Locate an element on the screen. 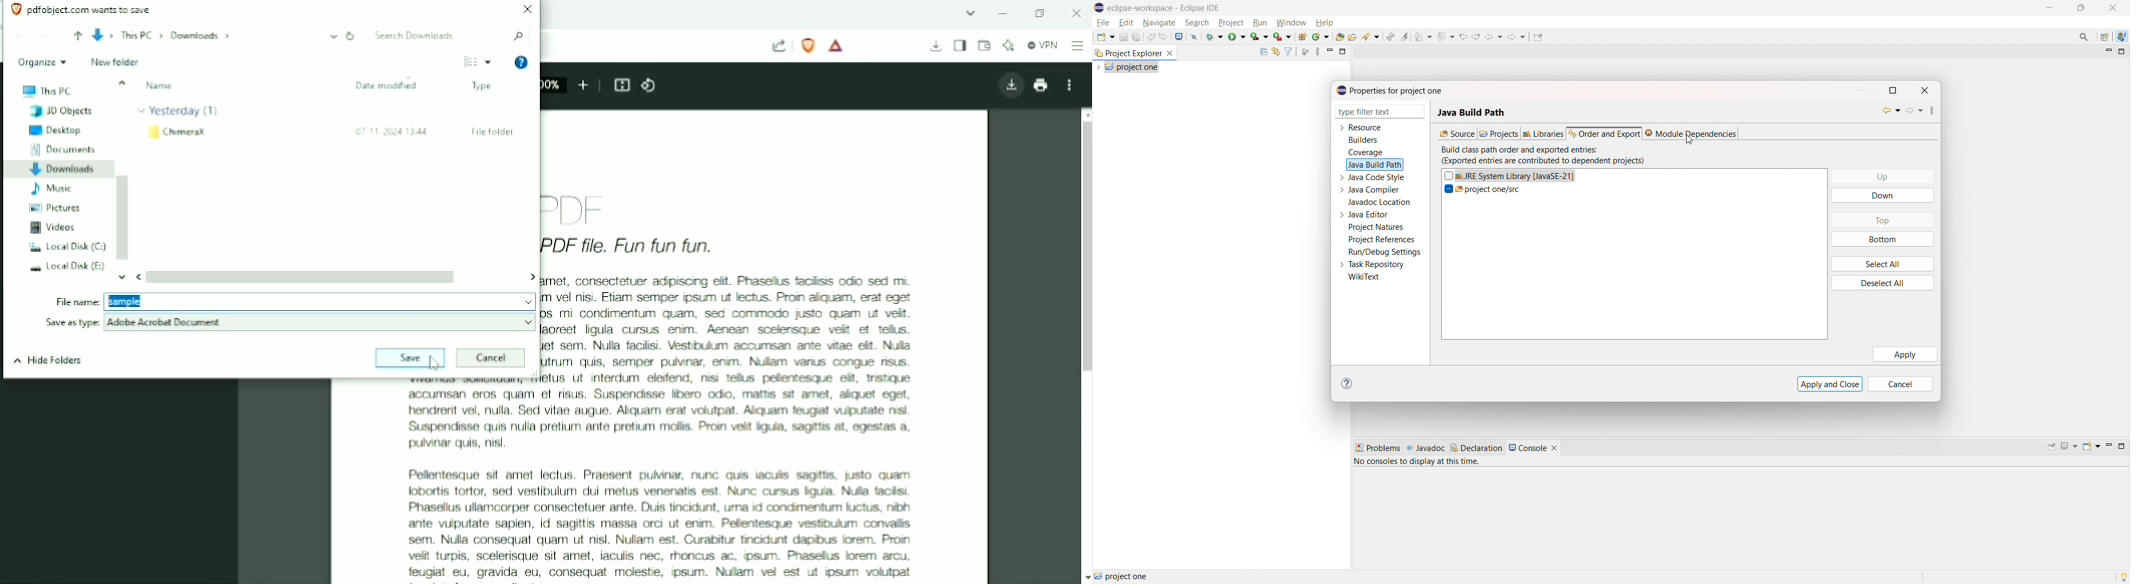  expand resource is located at coordinates (1341, 128).